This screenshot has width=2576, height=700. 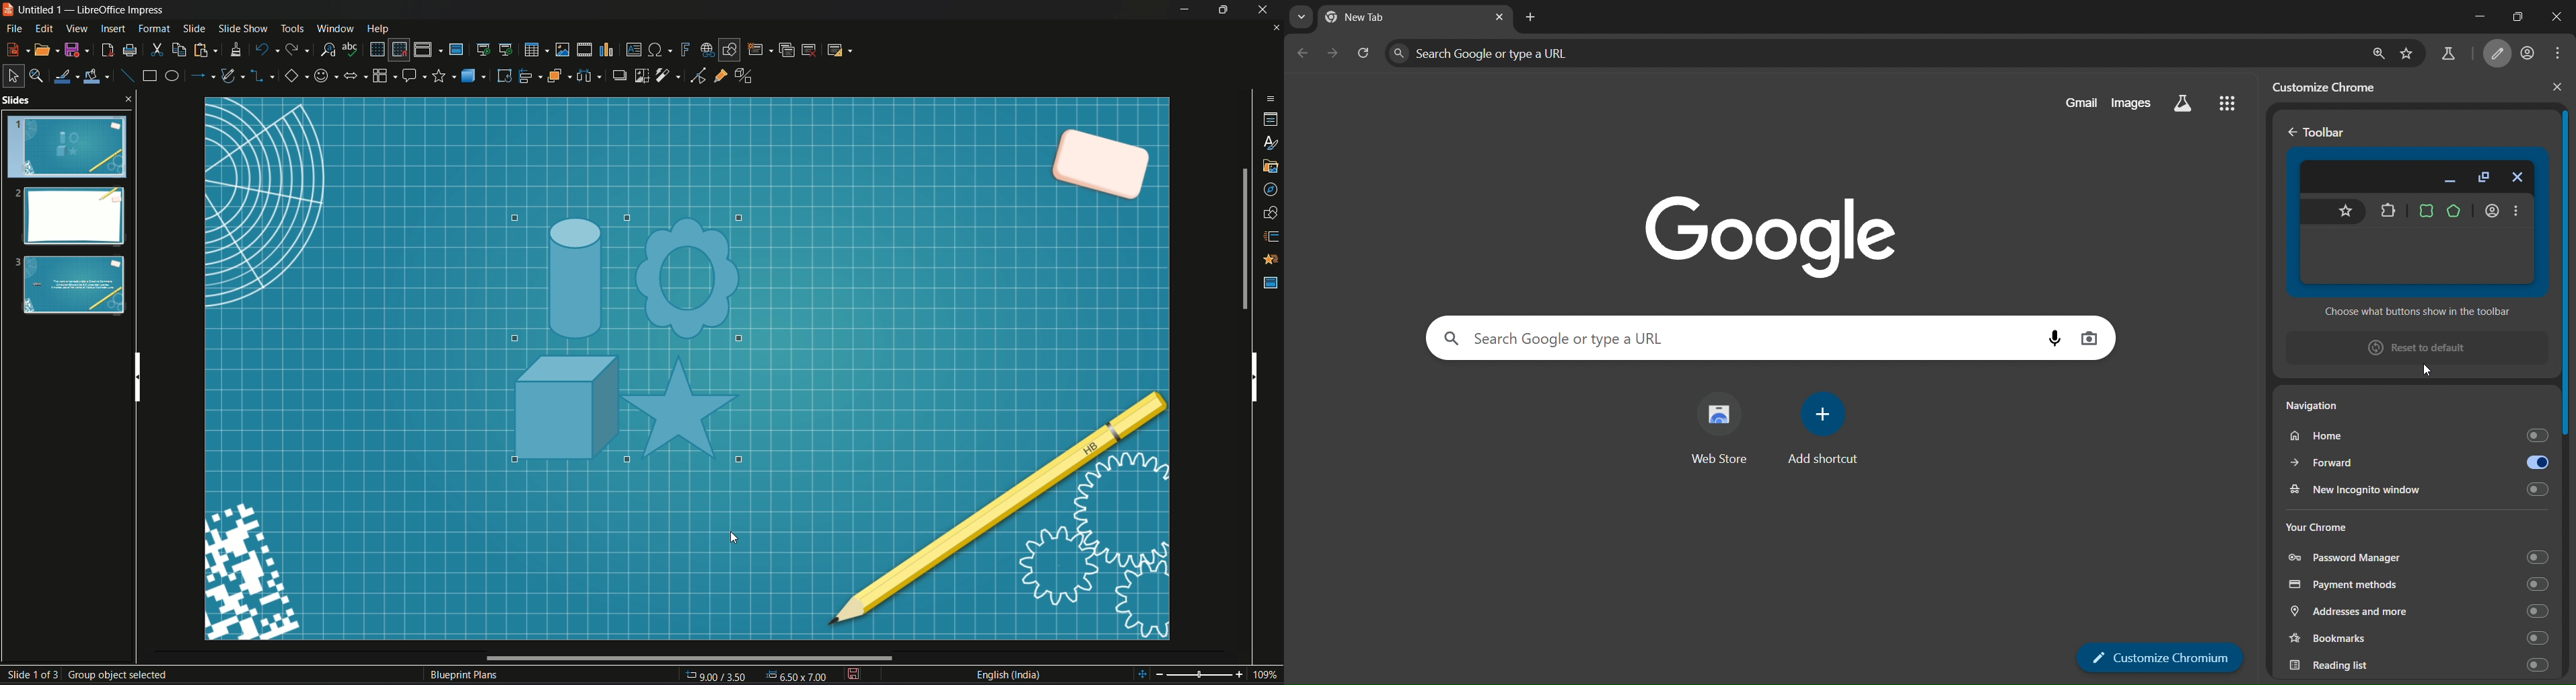 I want to click on Animation, so click(x=1272, y=260).